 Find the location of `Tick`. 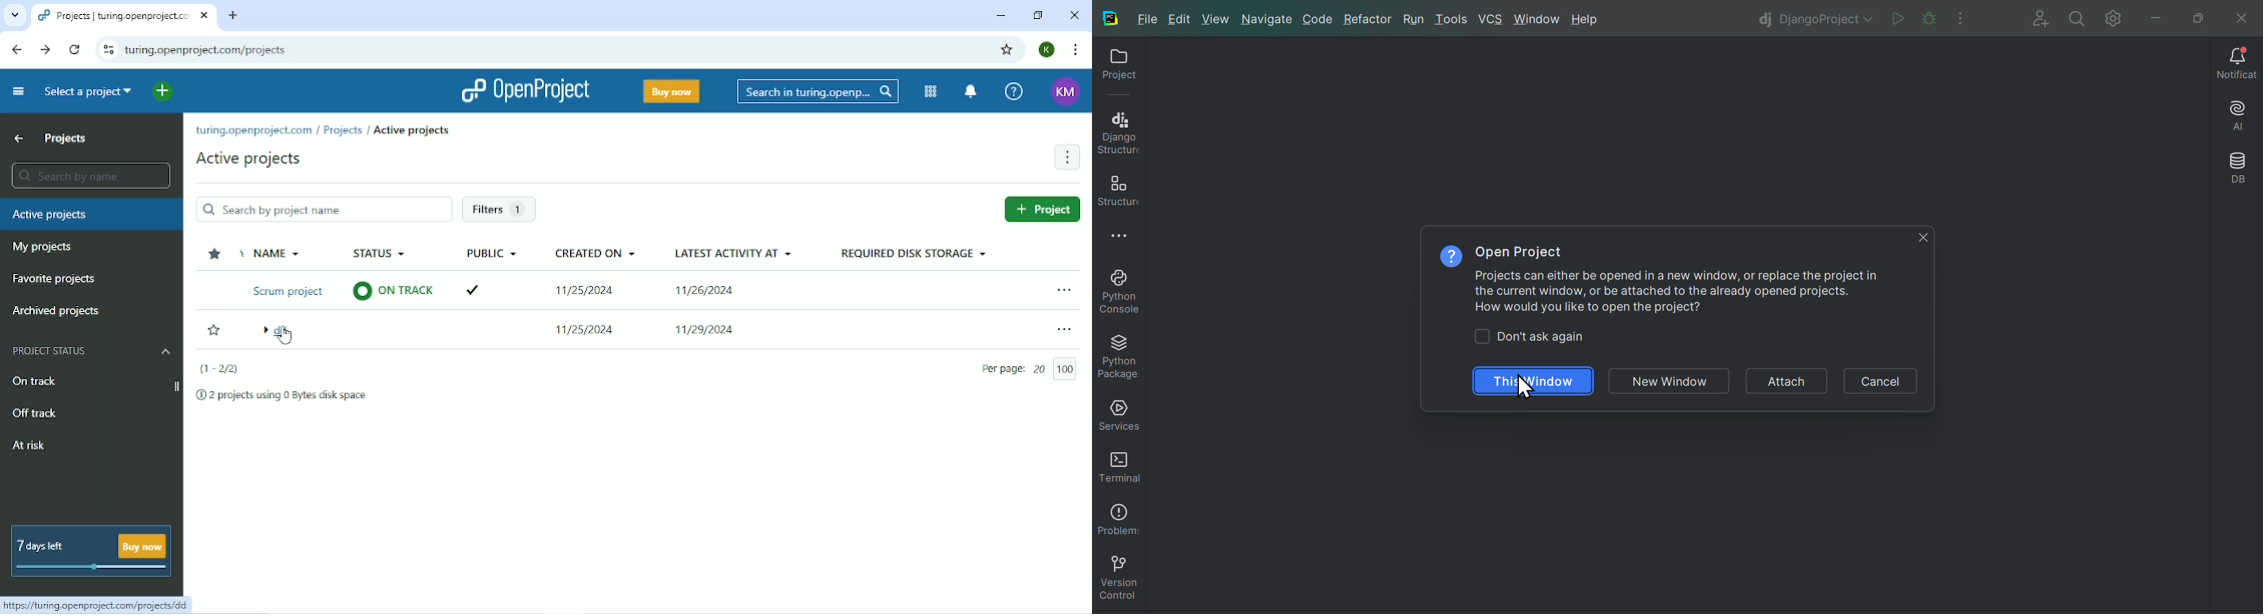

Tick is located at coordinates (472, 289).